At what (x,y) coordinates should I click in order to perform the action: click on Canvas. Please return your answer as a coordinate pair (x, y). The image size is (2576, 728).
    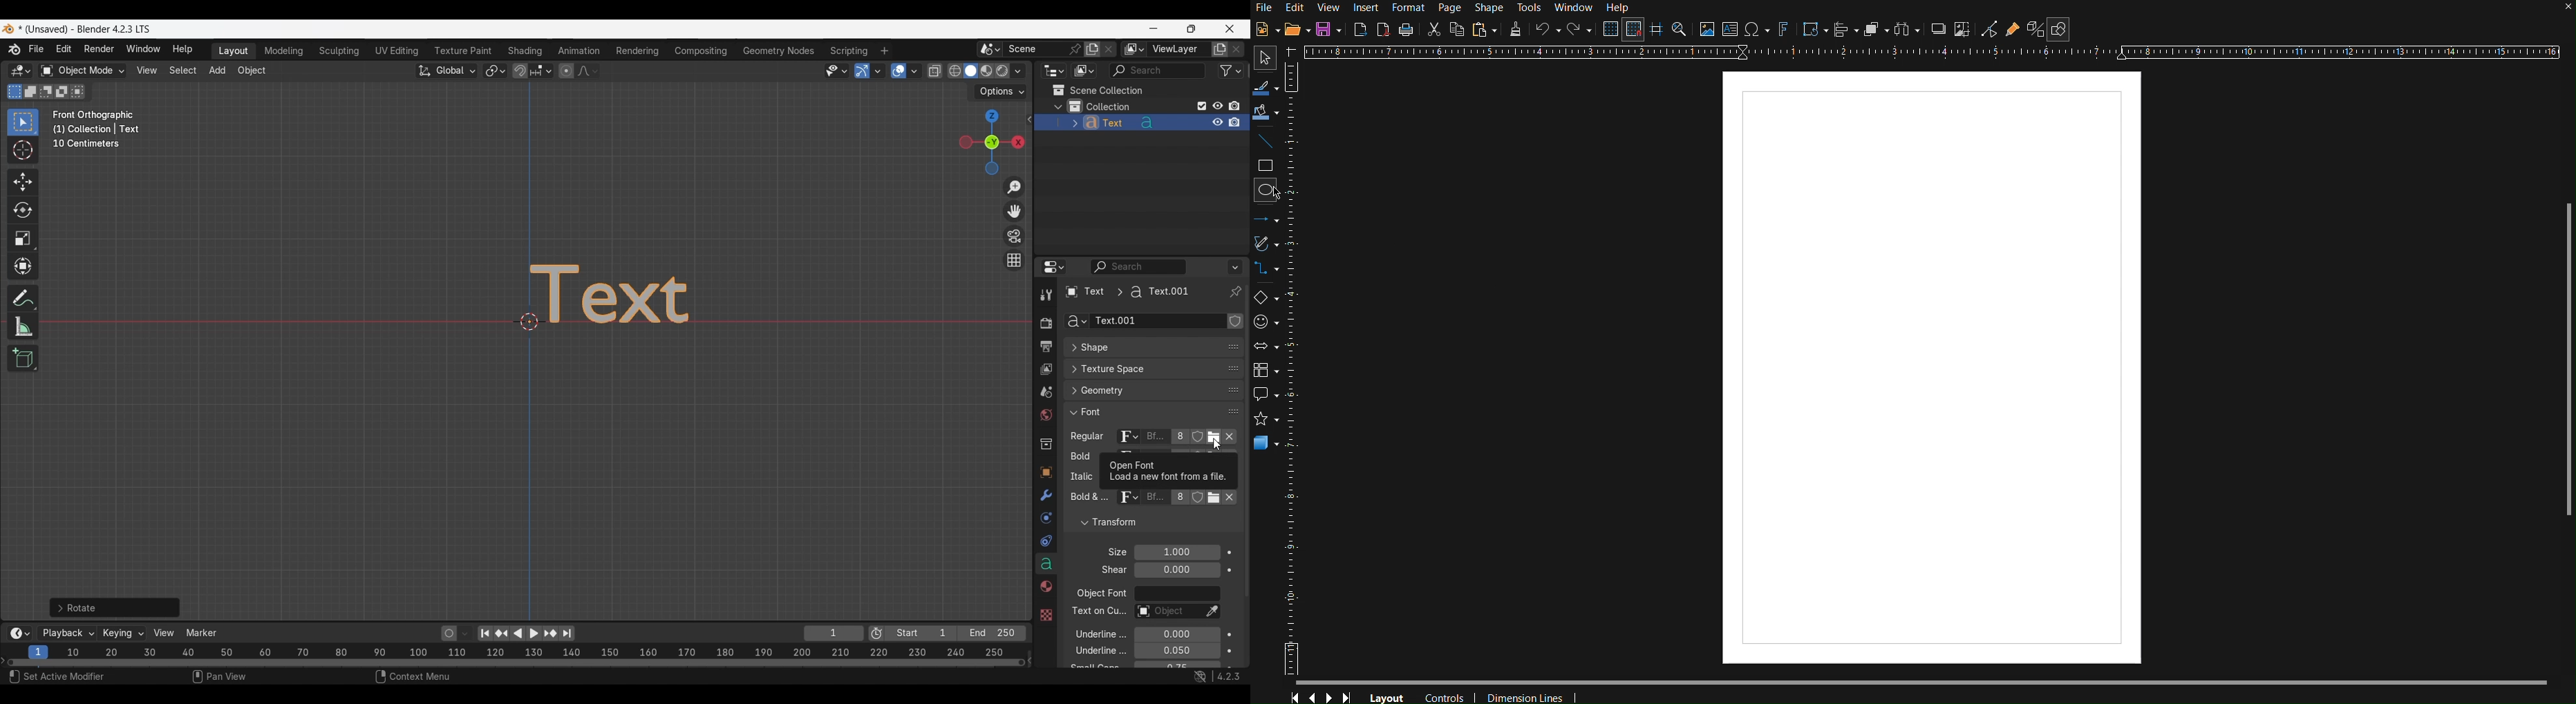
    Looking at the image, I should click on (1931, 371).